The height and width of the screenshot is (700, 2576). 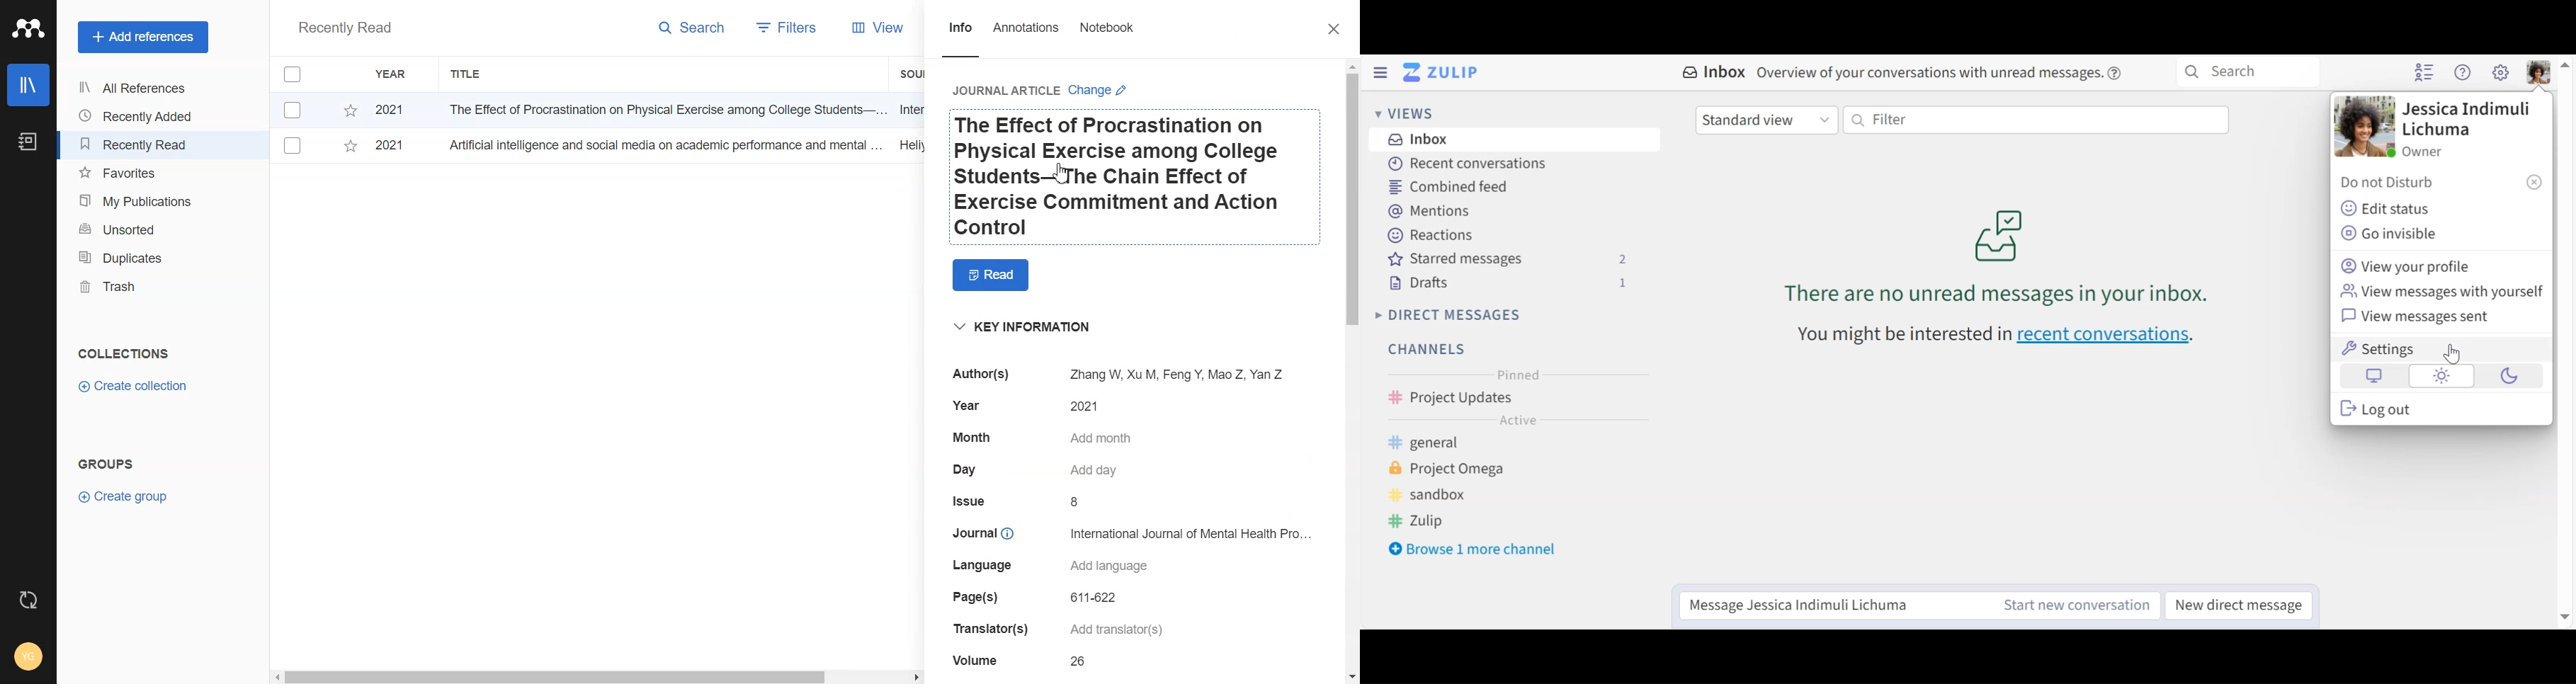 What do you see at coordinates (2391, 235) in the screenshot?
I see `Go Invisible` at bounding box center [2391, 235].